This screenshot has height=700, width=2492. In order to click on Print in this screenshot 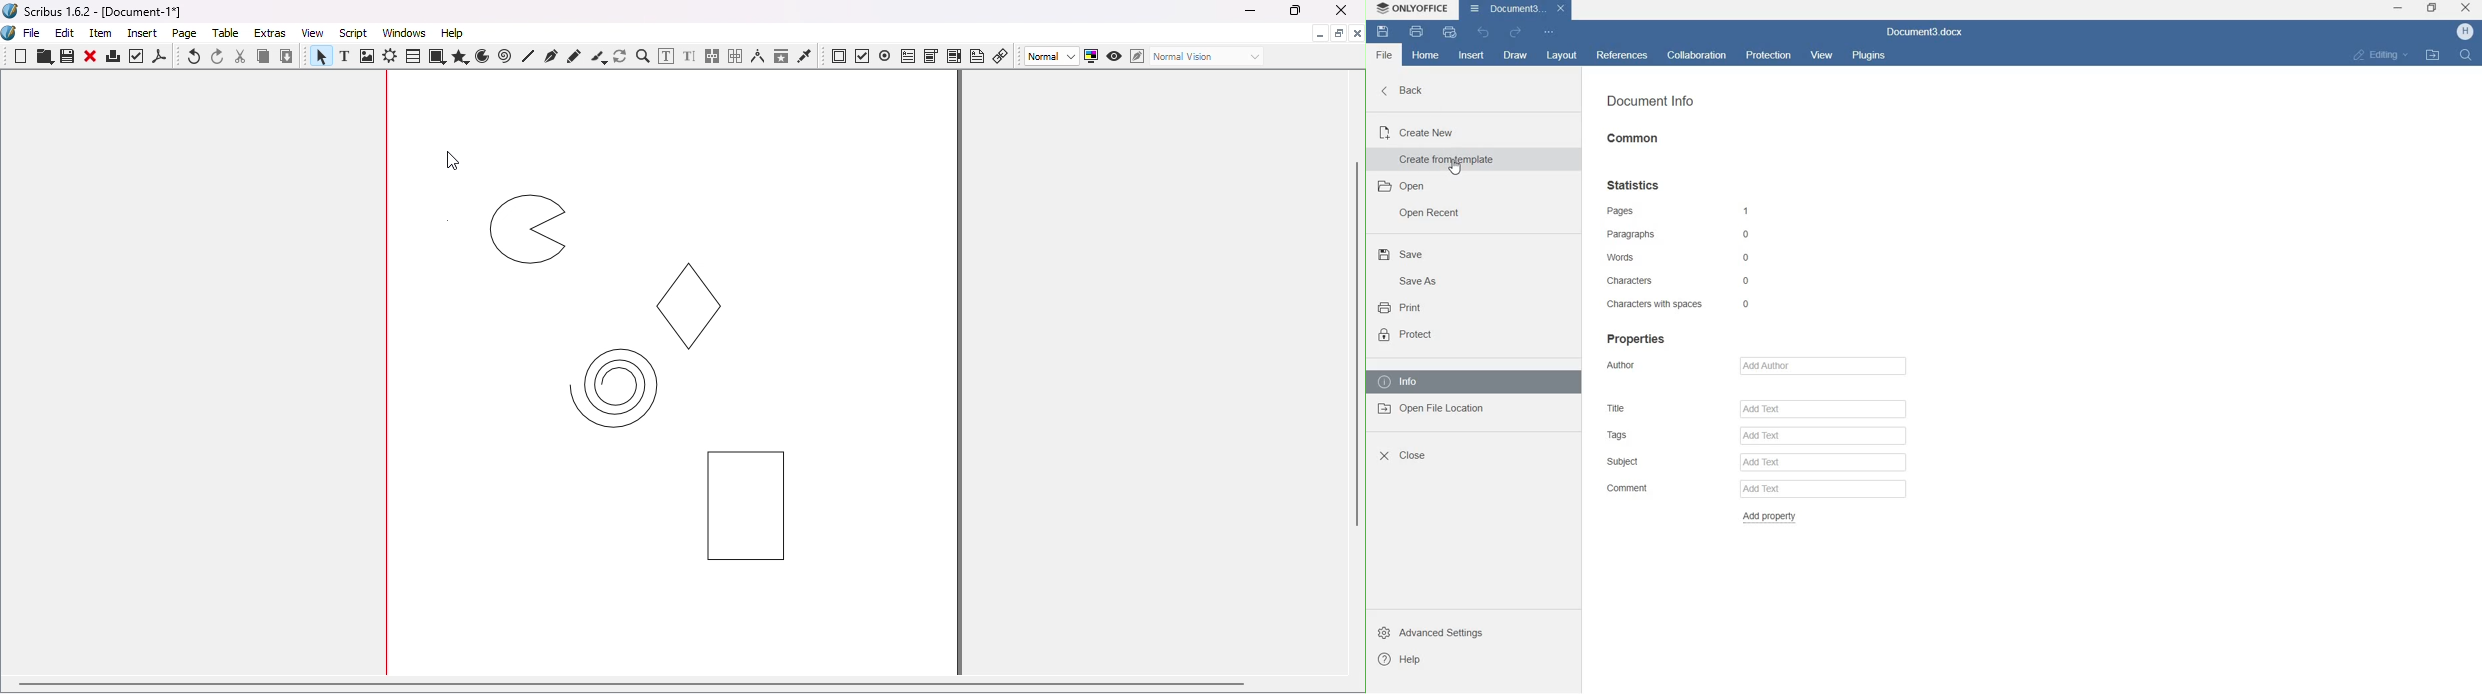, I will do `click(112, 59)`.